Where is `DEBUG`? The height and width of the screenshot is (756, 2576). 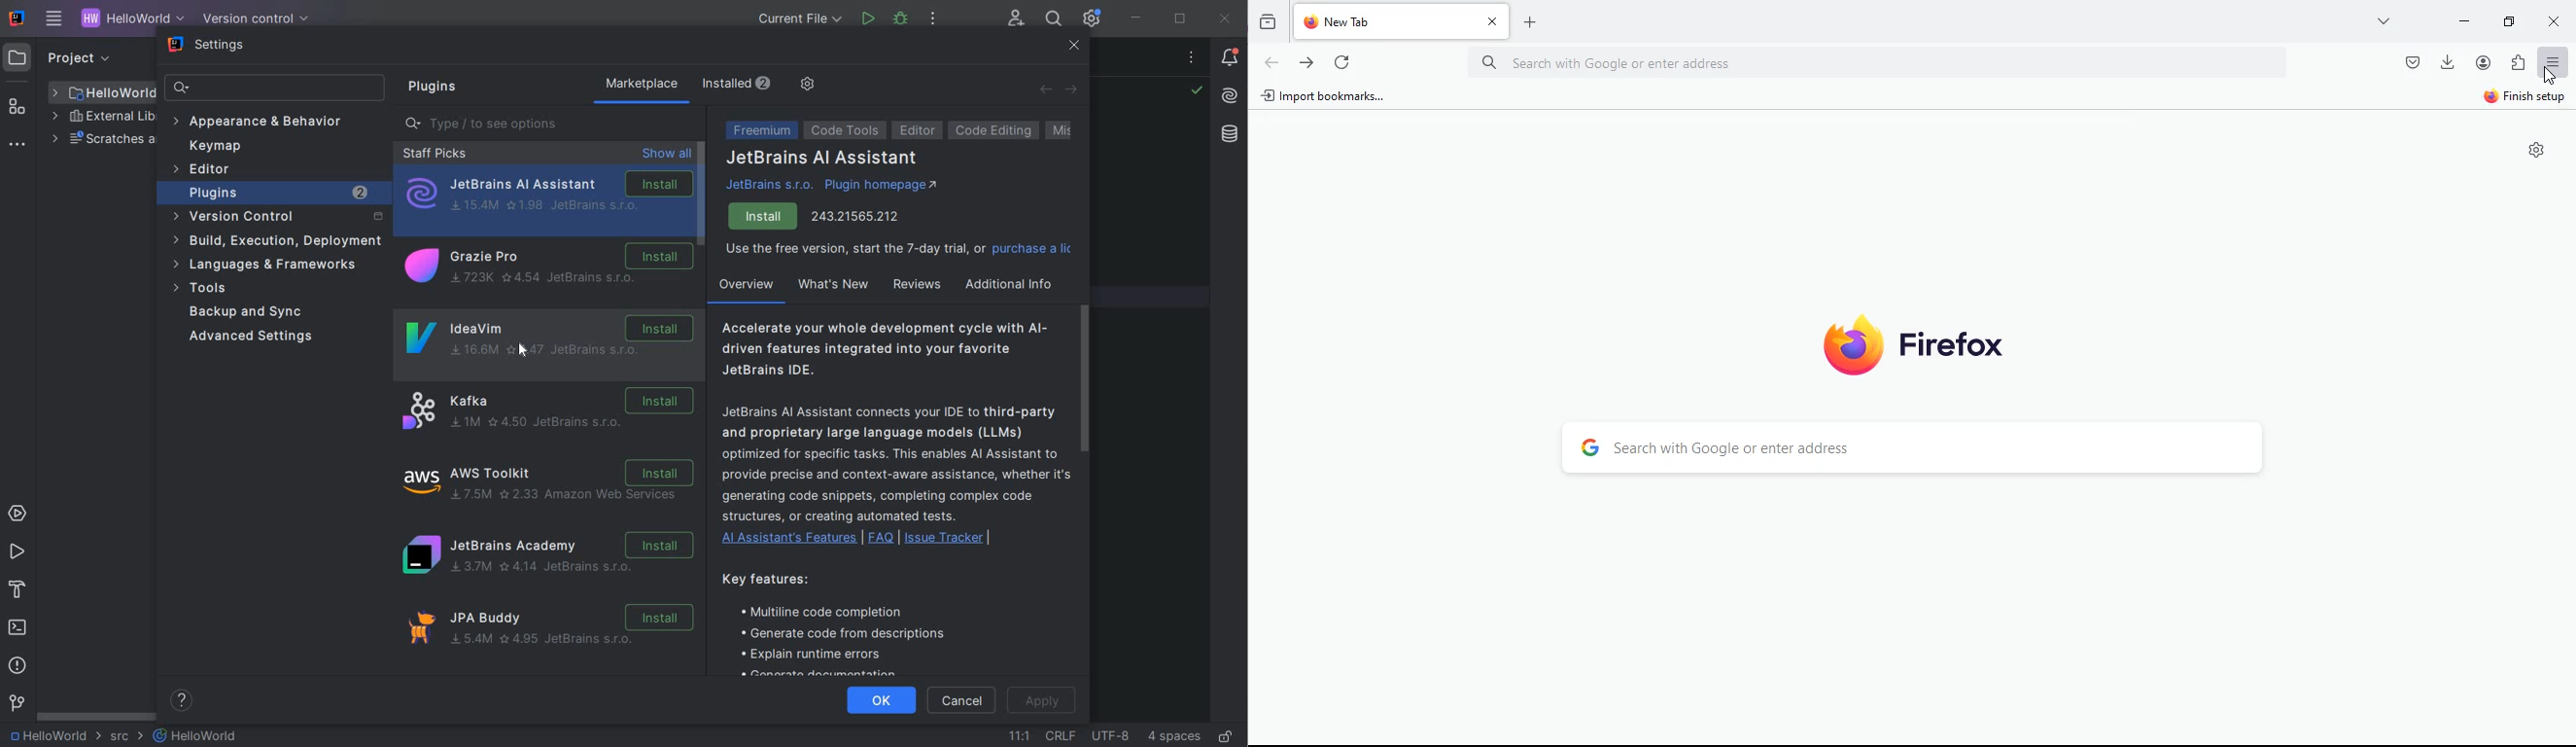 DEBUG is located at coordinates (903, 21).